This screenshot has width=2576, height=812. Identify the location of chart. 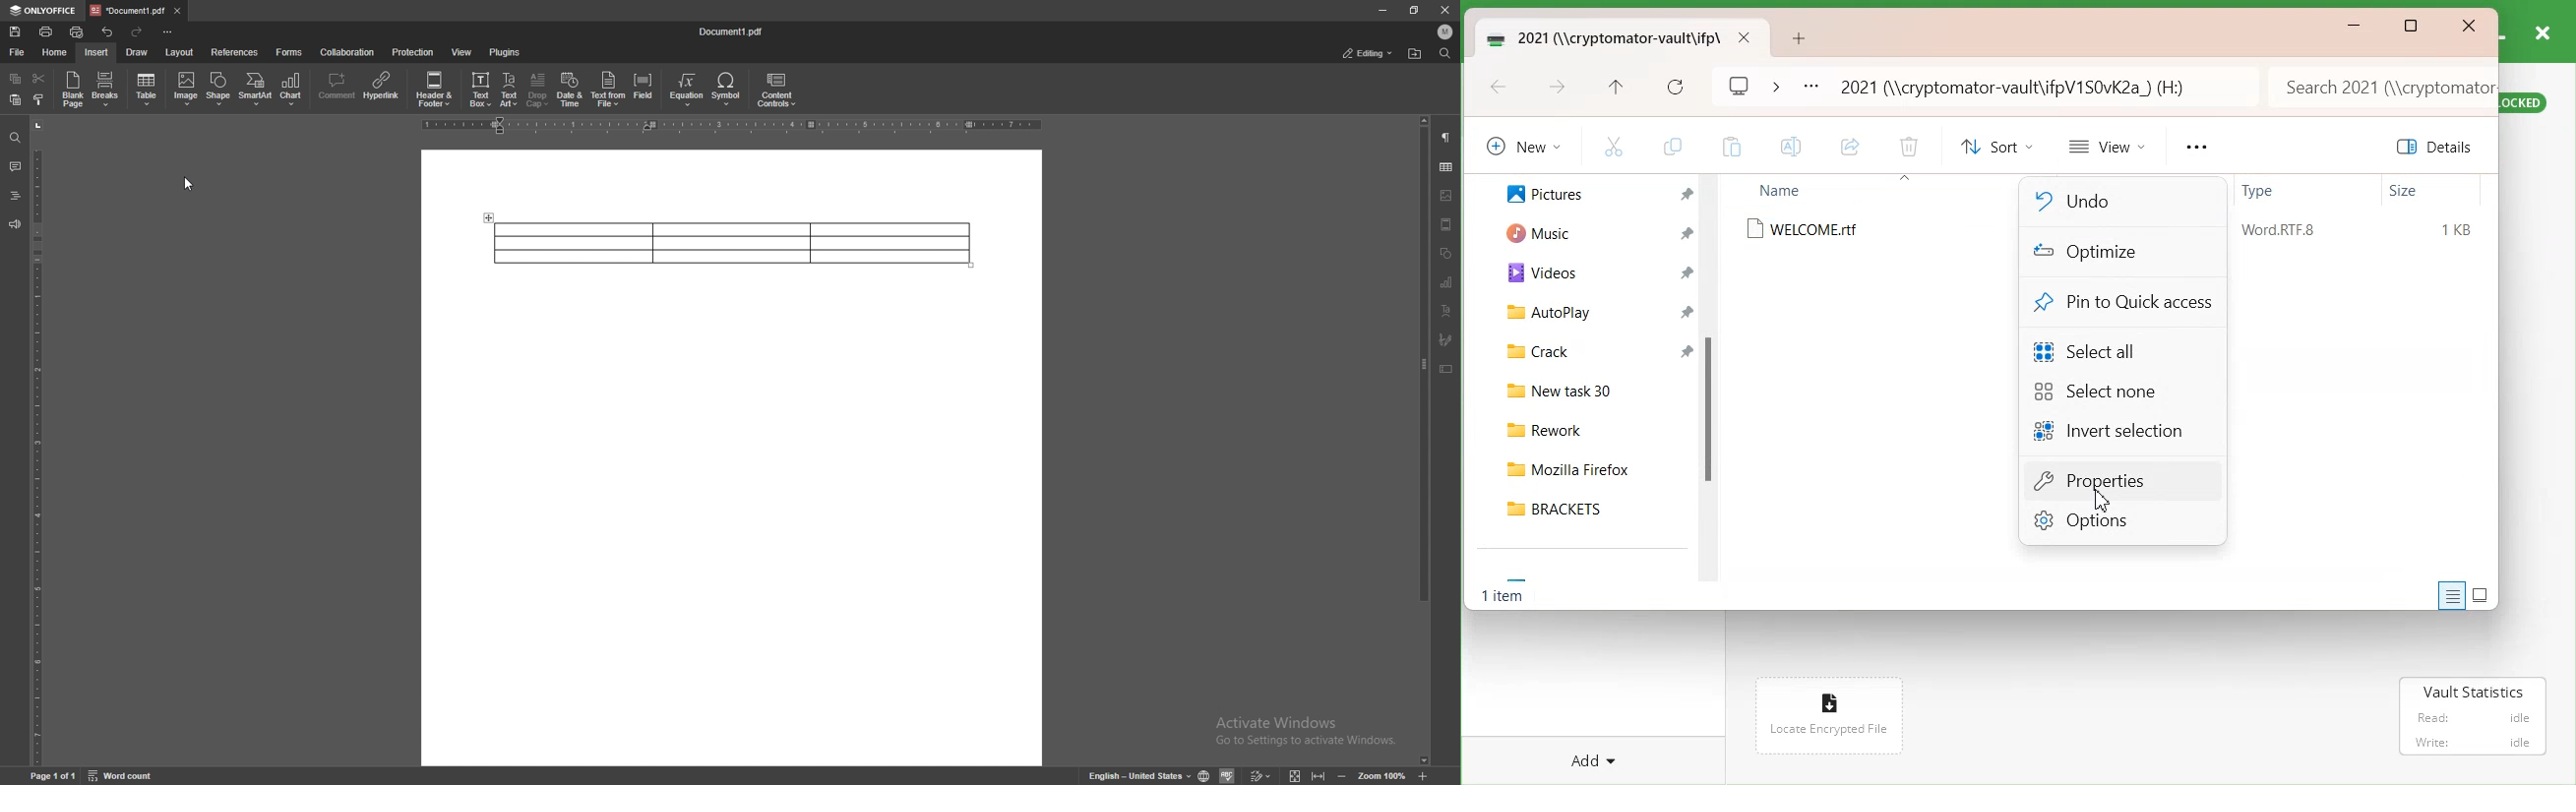
(1448, 284).